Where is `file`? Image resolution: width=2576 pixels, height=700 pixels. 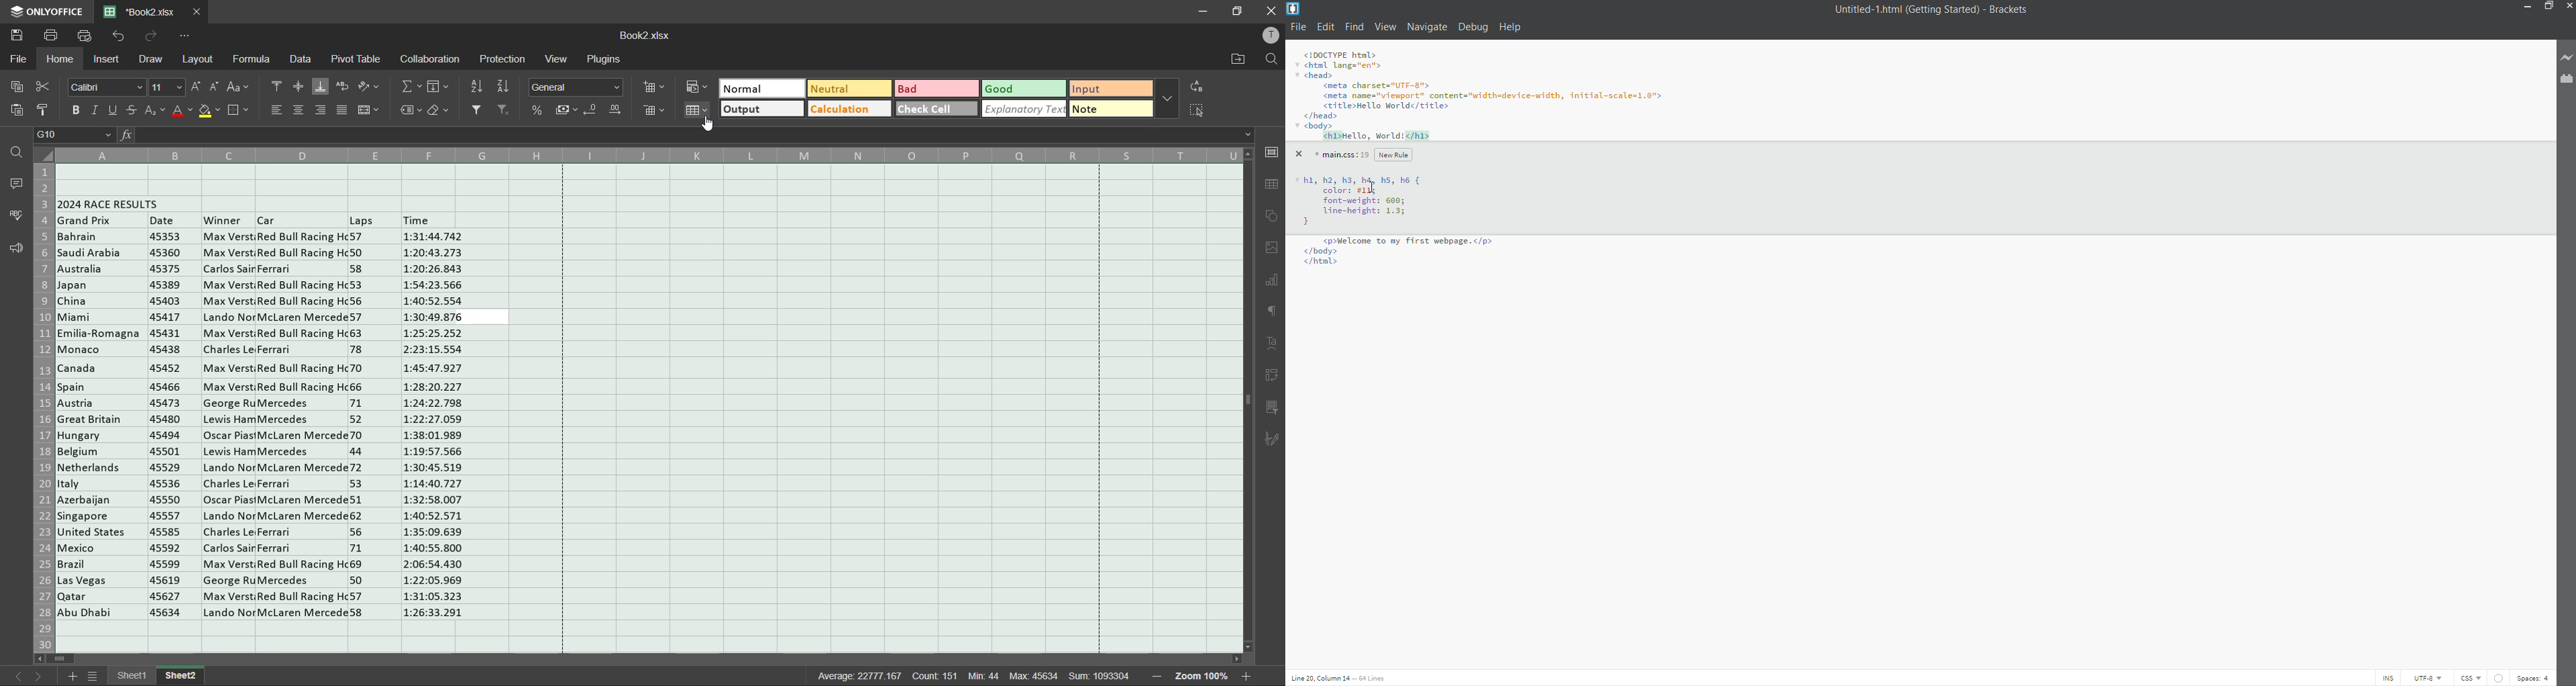
file is located at coordinates (19, 58).